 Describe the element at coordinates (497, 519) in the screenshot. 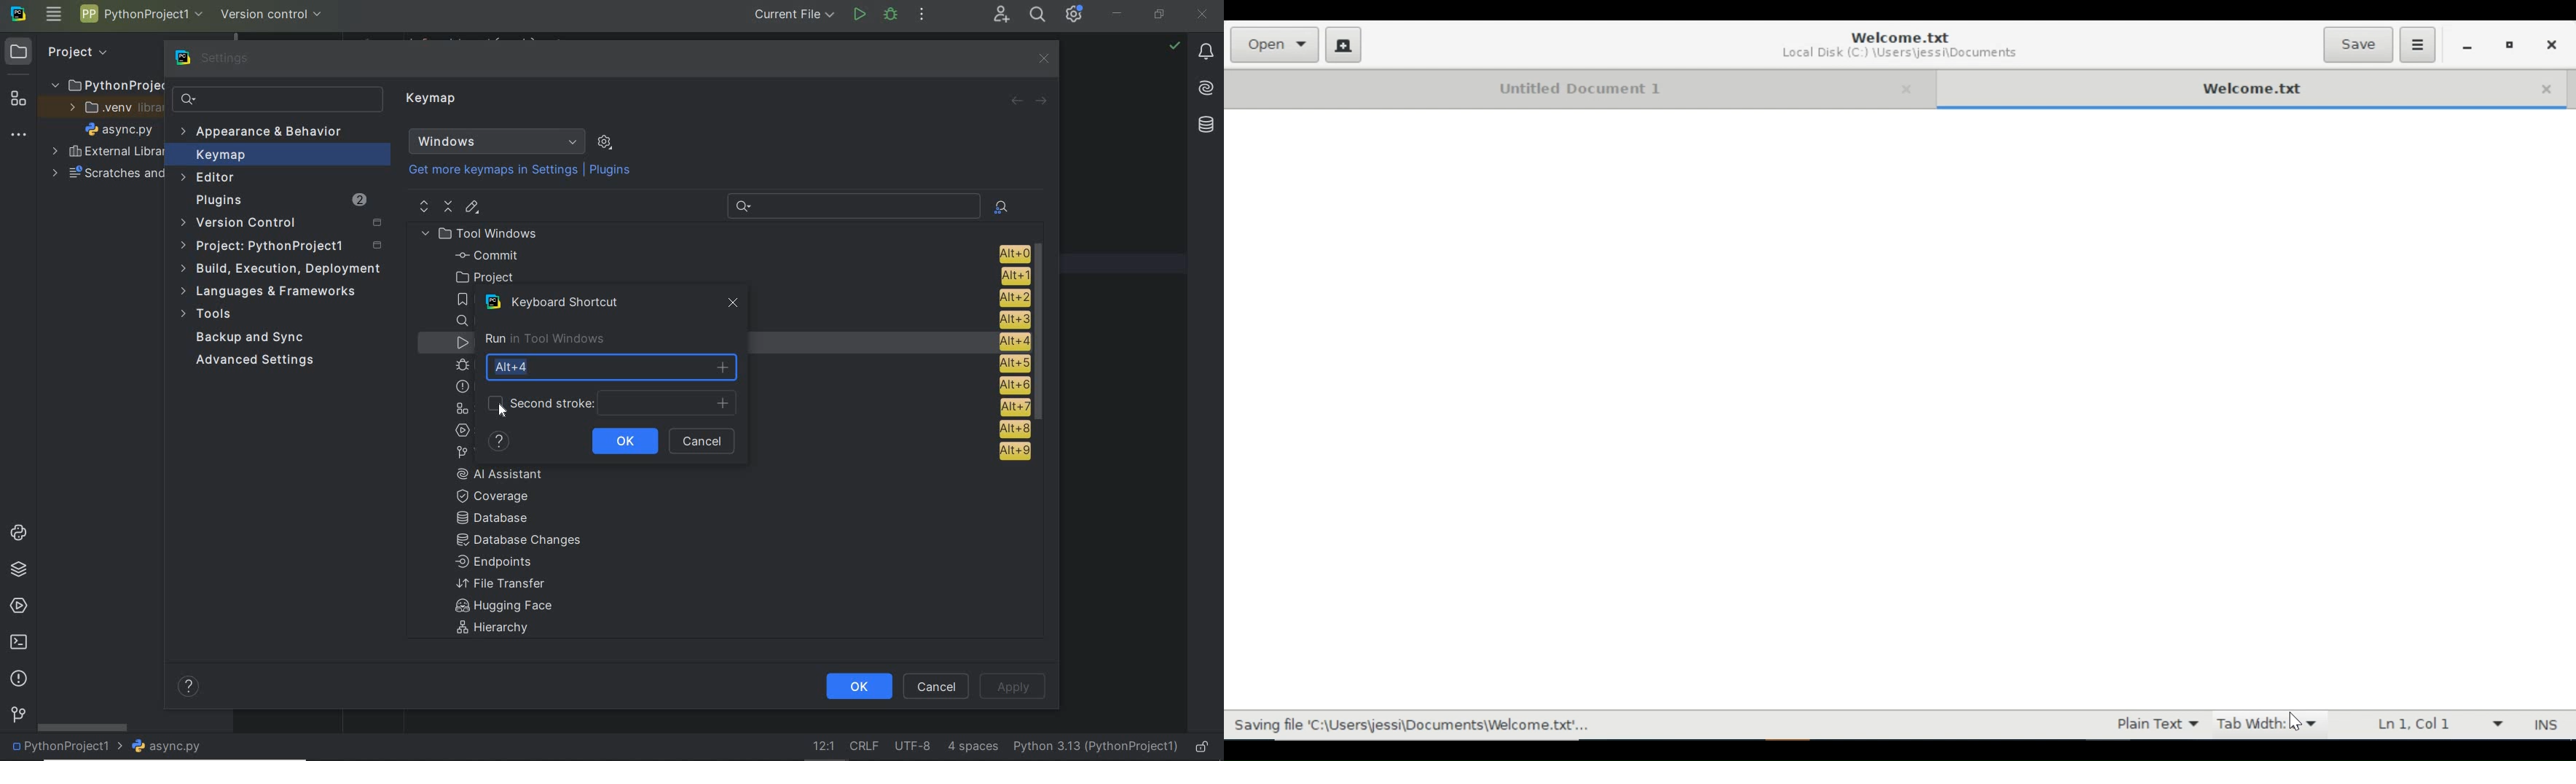

I see `Database` at that location.